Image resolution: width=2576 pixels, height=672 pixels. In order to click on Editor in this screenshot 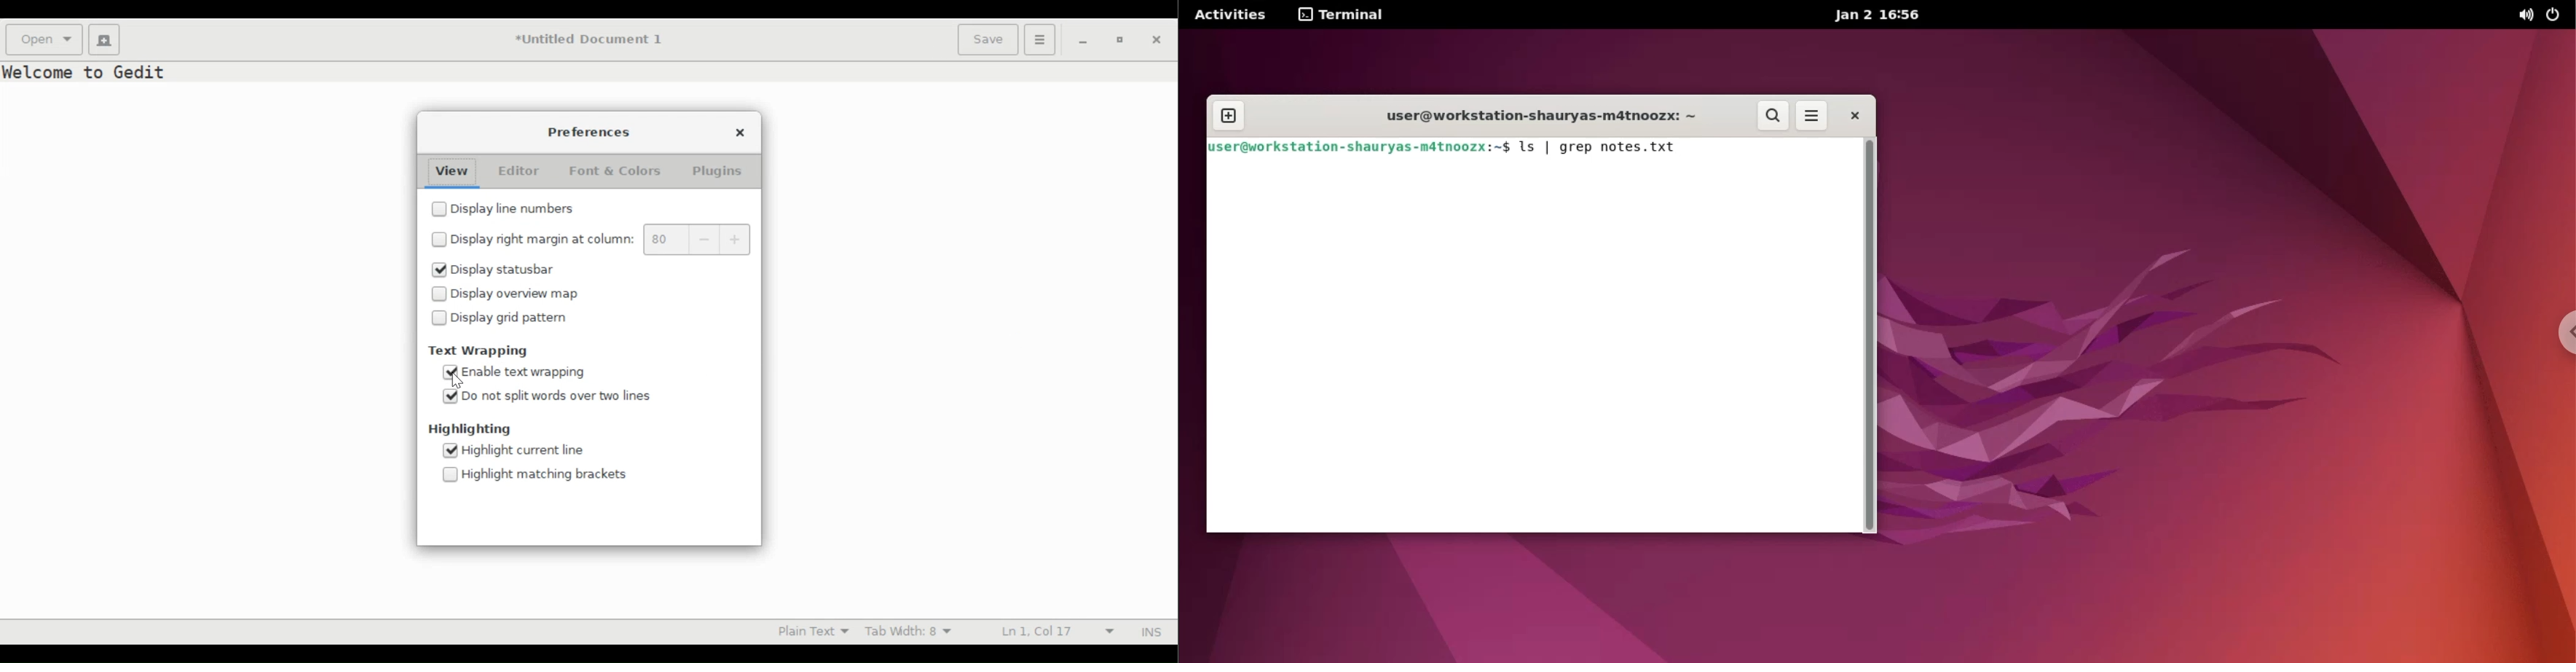, I will do `click(519, 171)`.